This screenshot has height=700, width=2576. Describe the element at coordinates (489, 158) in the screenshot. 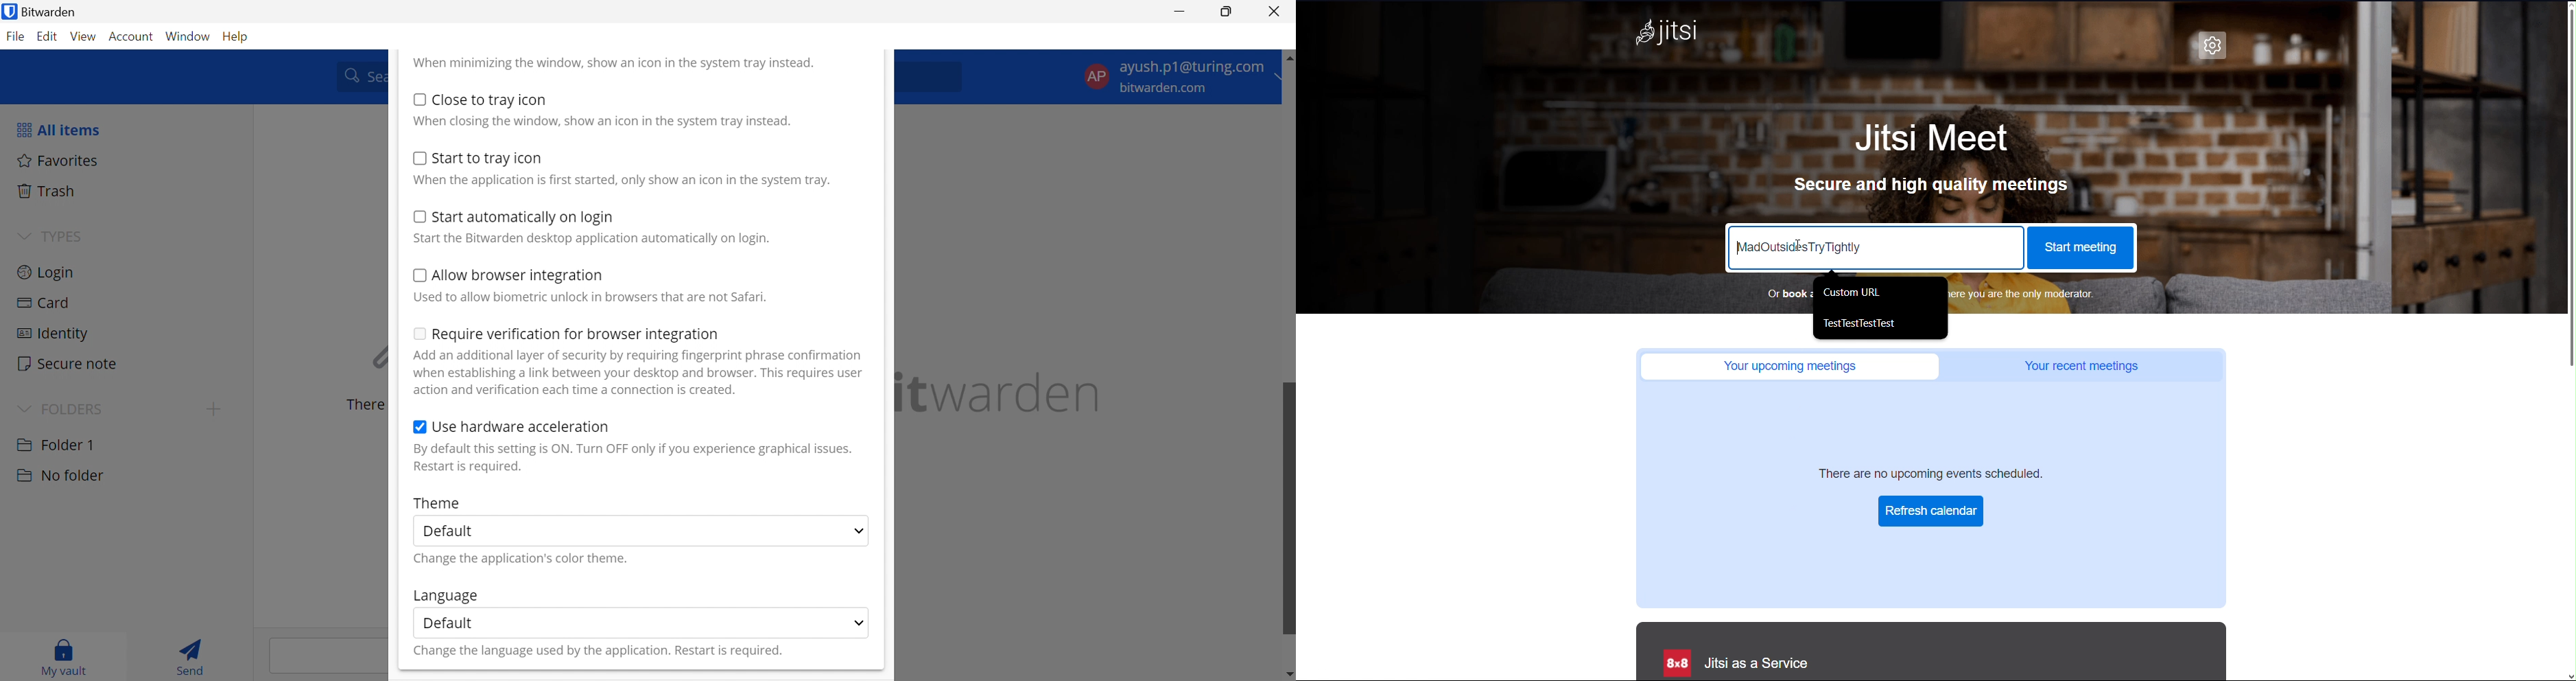

I see `Start to tray icon` at that location.